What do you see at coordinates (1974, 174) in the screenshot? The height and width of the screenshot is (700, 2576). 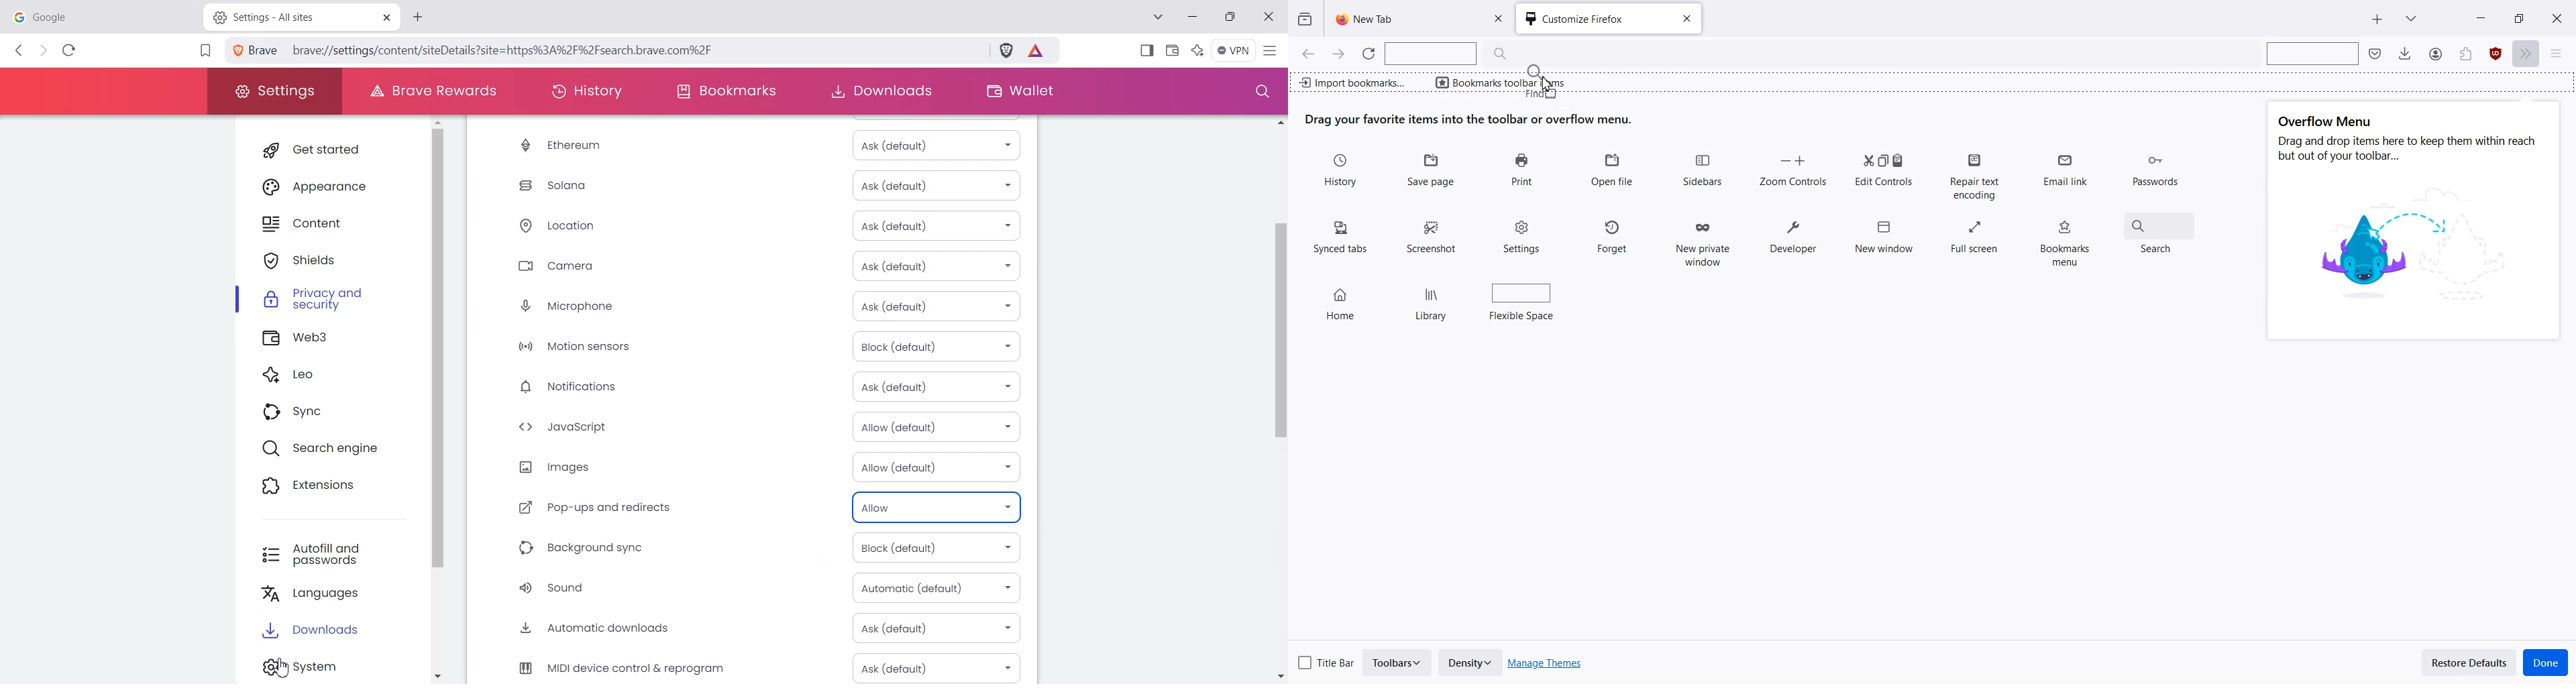 I see `Repair text encoding` at bounding box center [1974, 174].